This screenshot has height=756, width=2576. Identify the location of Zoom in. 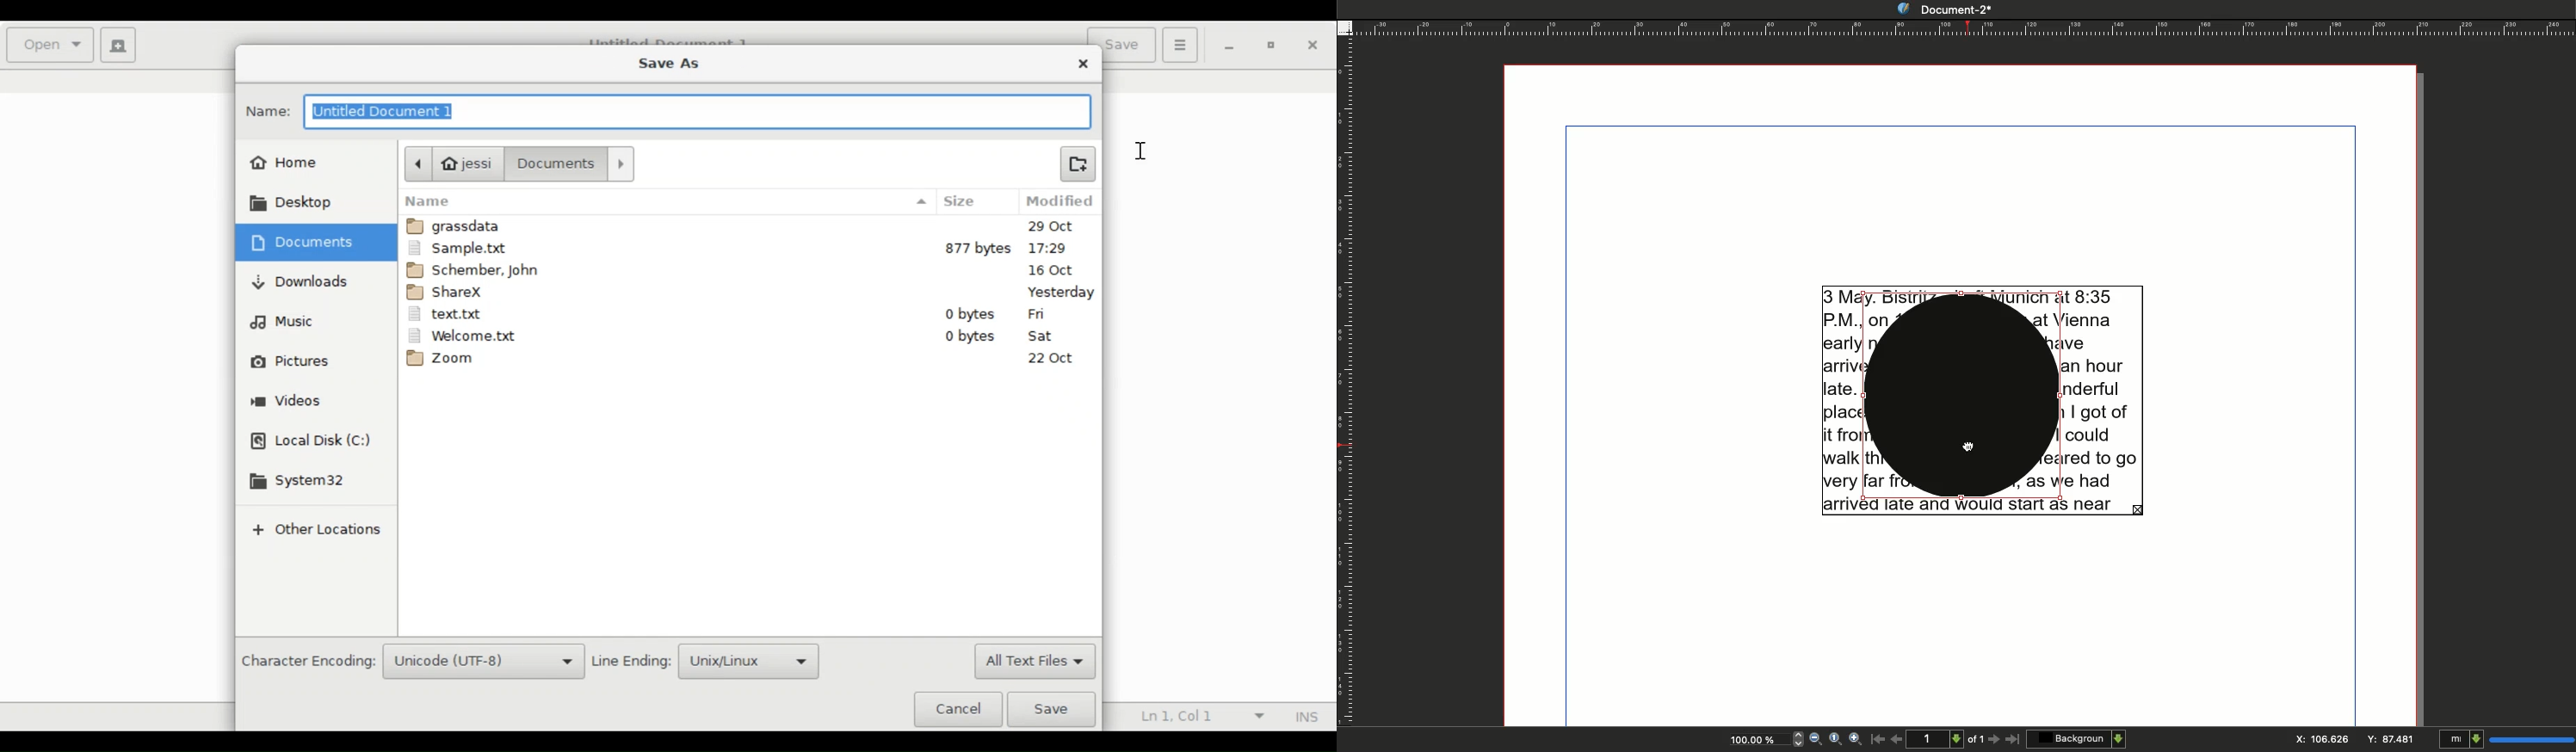
(1853, 740).